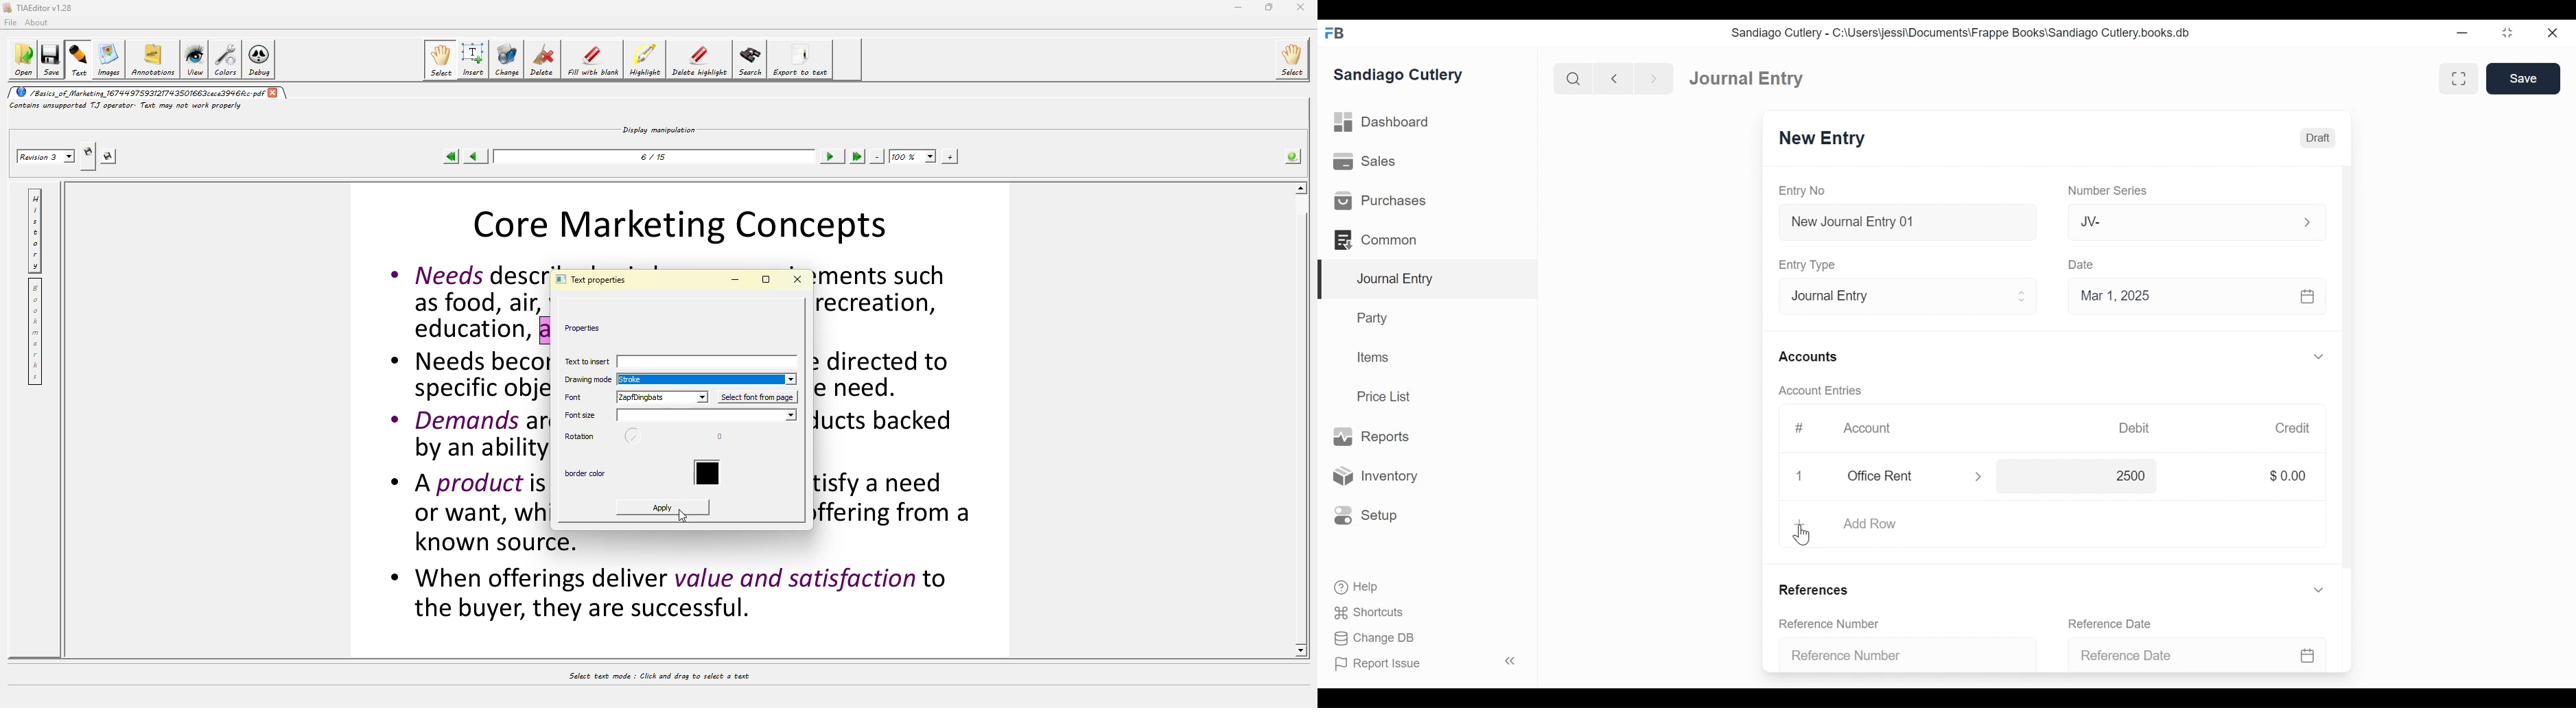 The image size is (2576, 728). I want to click on Entry Type, so click(1904, 294).